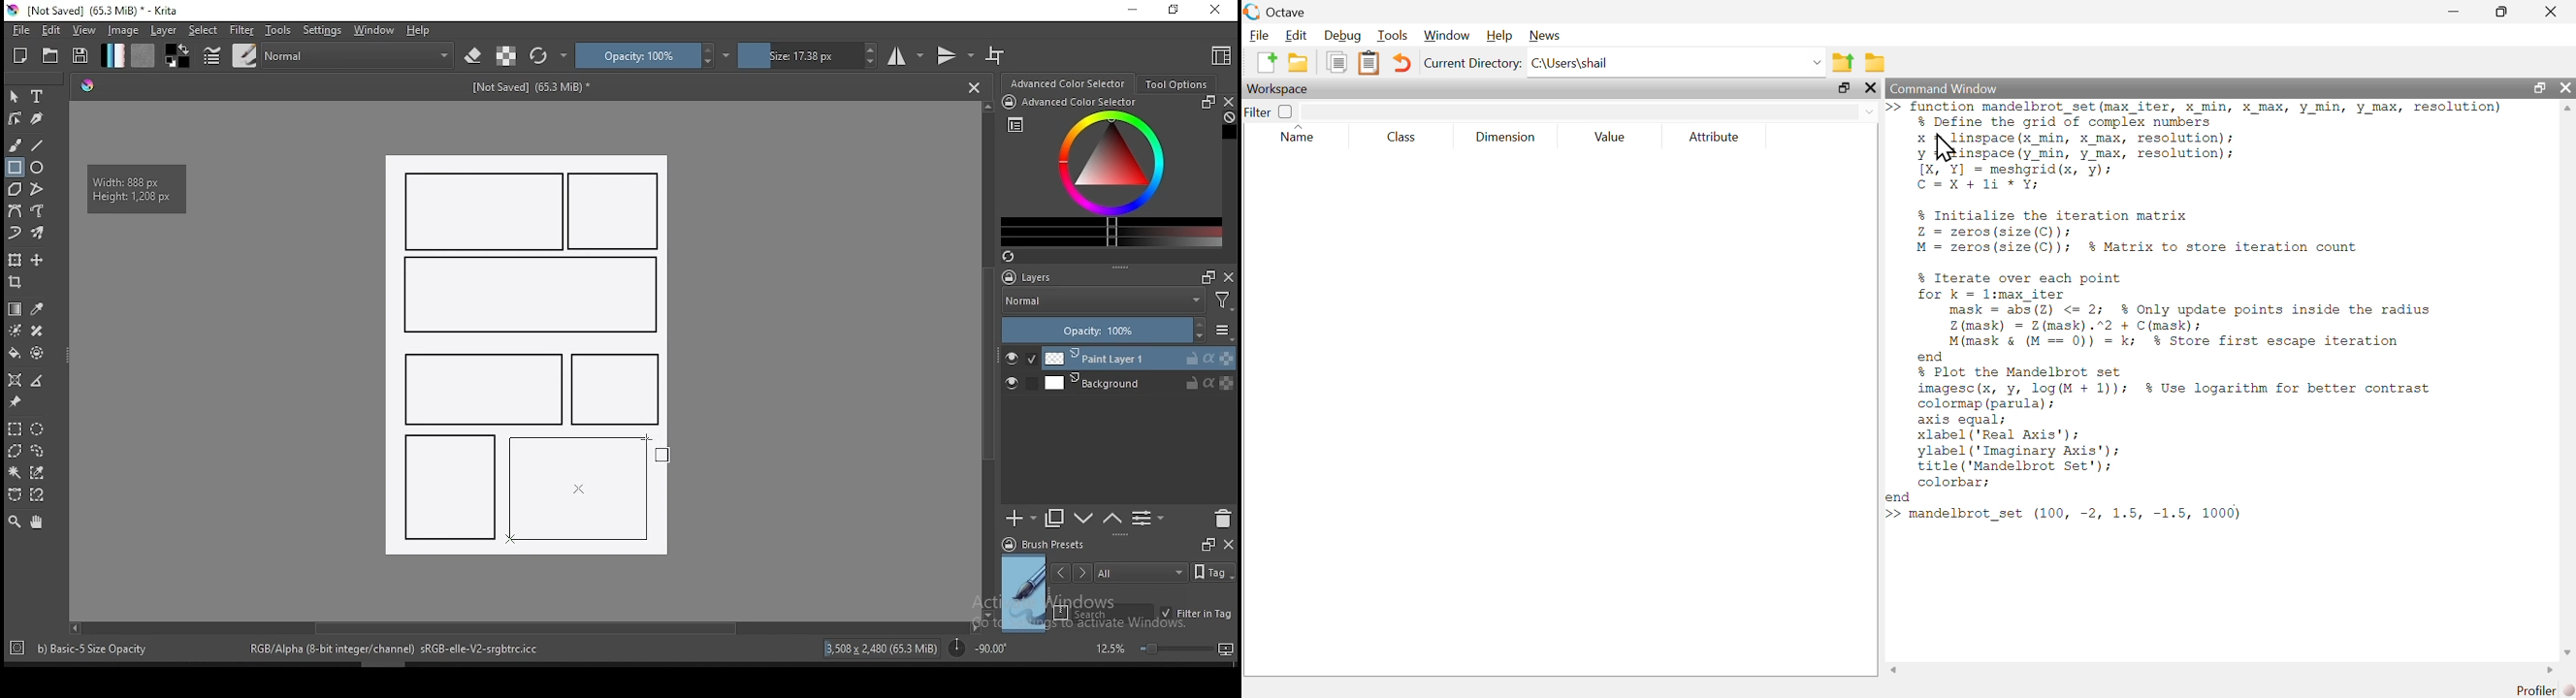  I want to click on Filter, so click(1270, 111).